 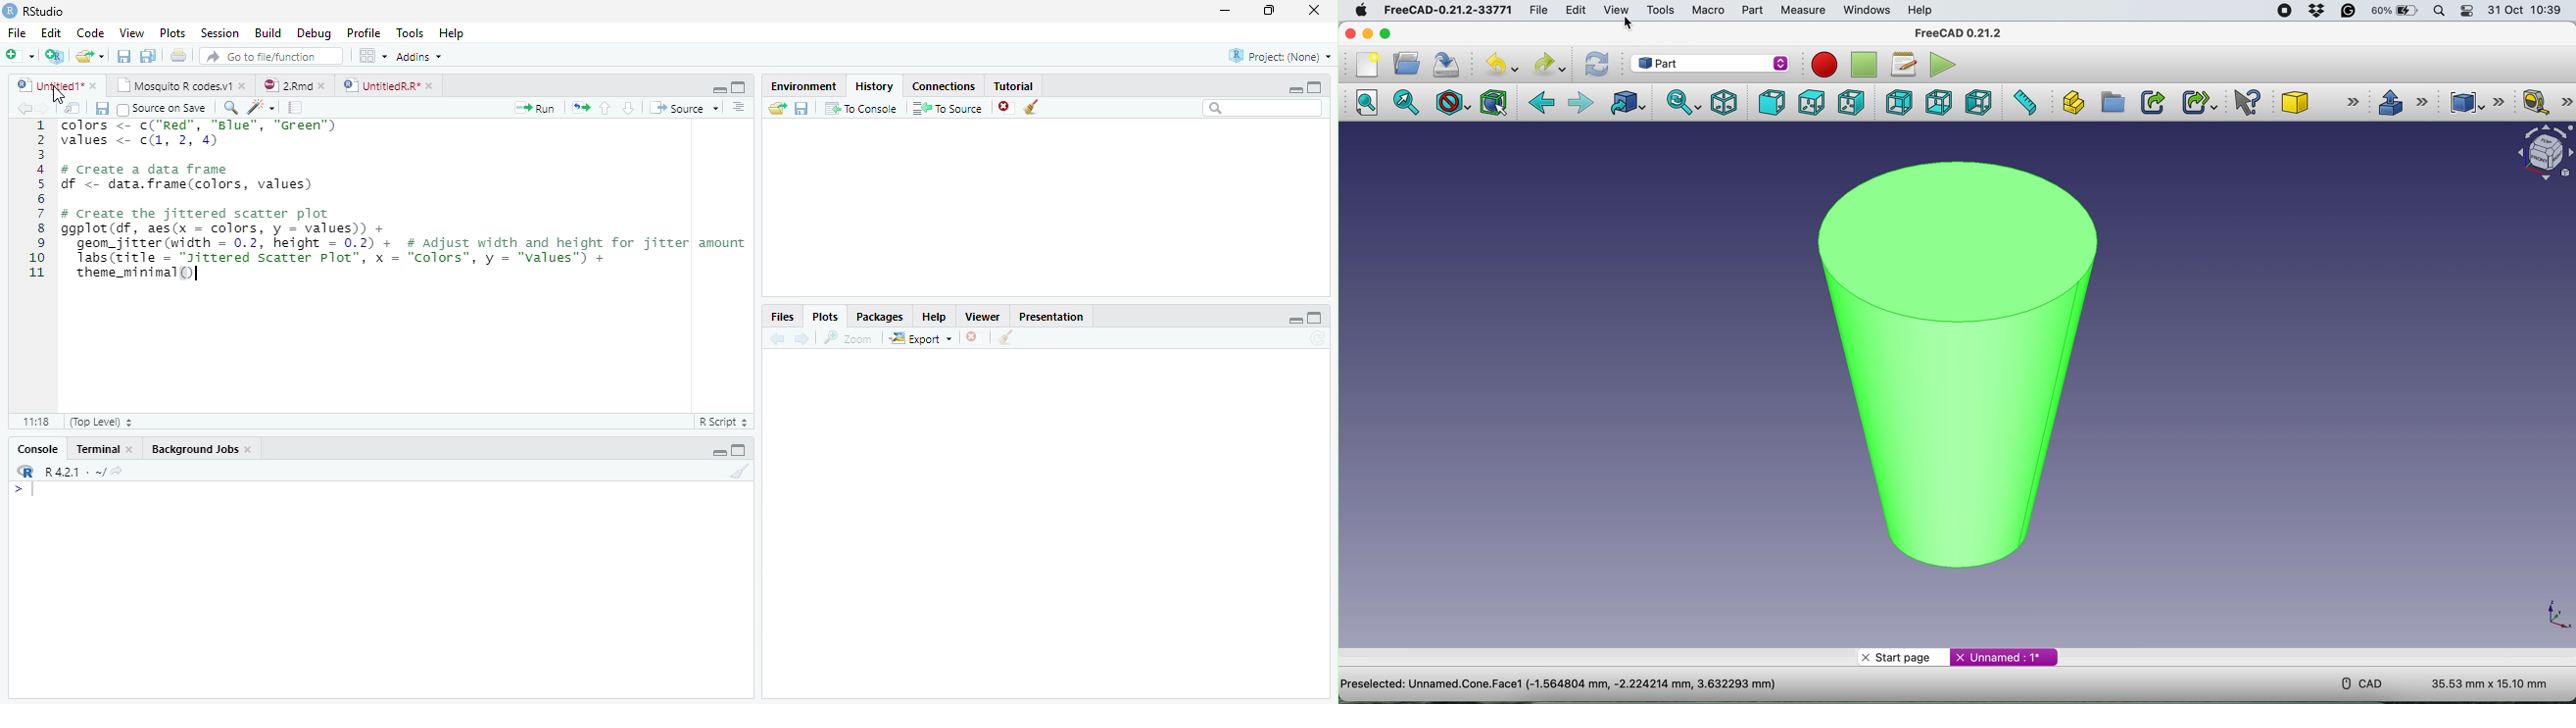 I want to click on close, so click(x=1314, y=10).